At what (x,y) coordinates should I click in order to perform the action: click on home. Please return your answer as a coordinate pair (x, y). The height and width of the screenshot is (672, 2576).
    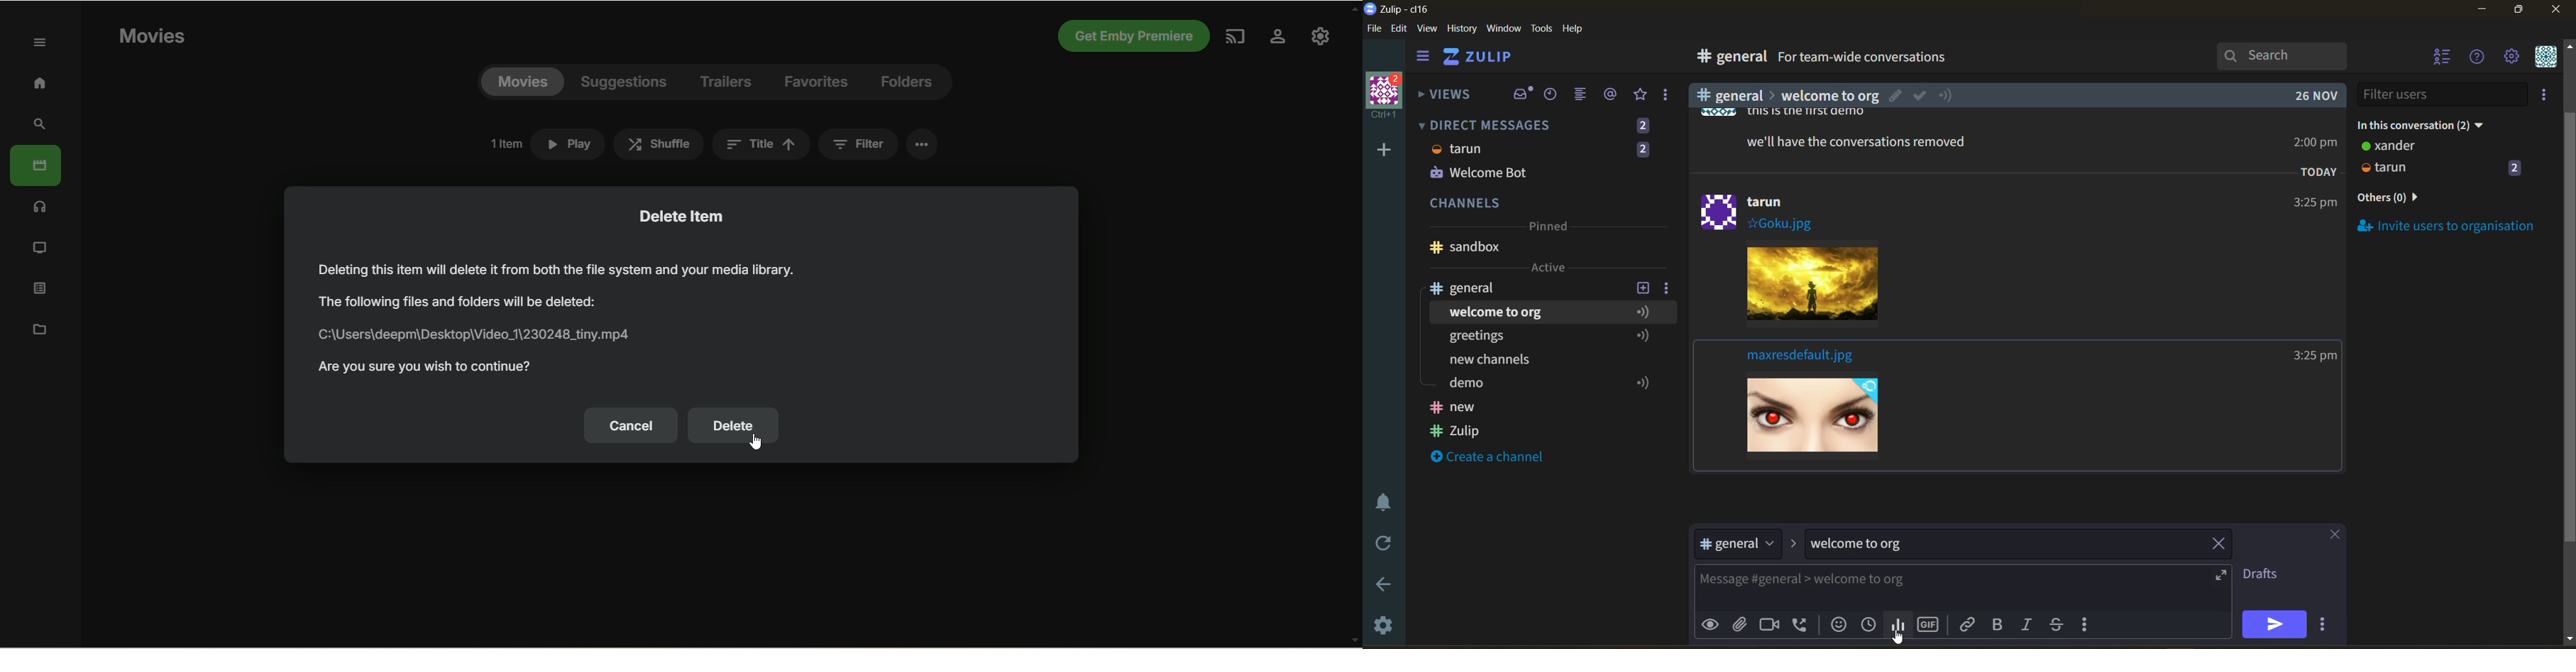
    Looking at the image, I should click on (39, 82).